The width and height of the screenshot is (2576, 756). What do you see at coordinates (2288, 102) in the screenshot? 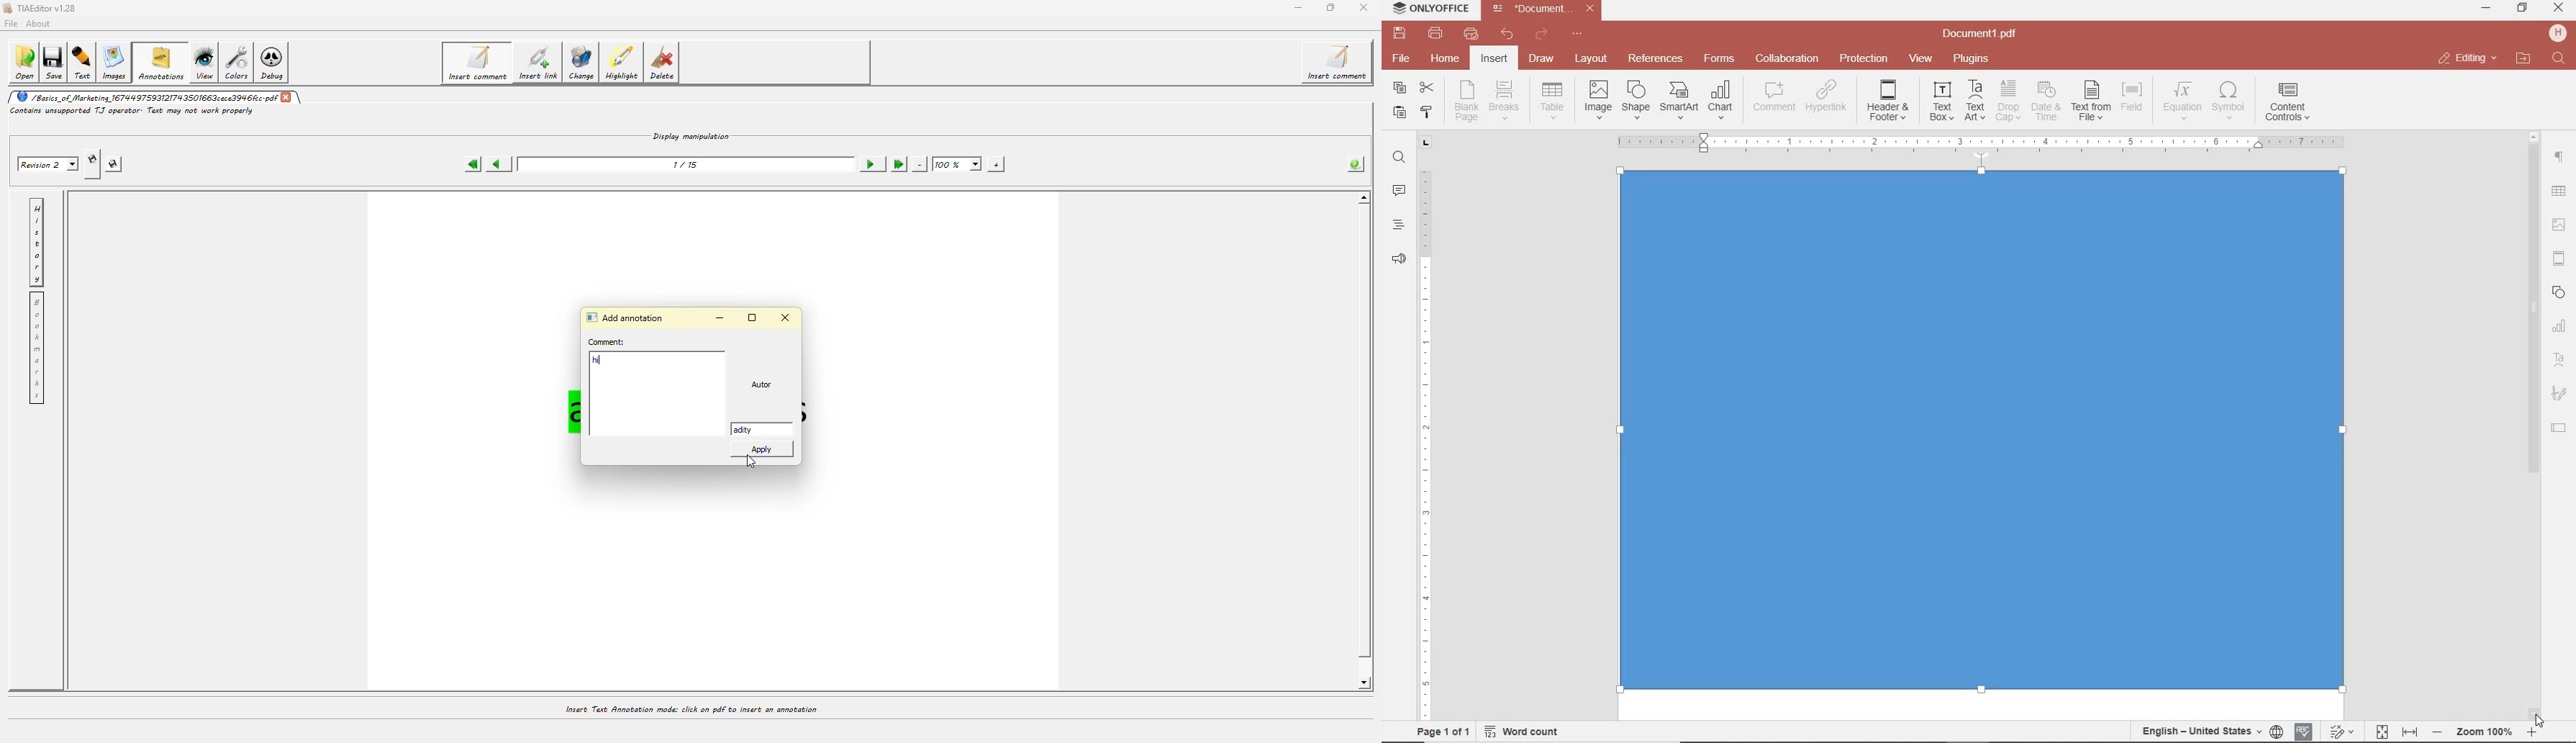
I see `INSERT CONTENT CONTROLS` at bounding box center [2288, 102].